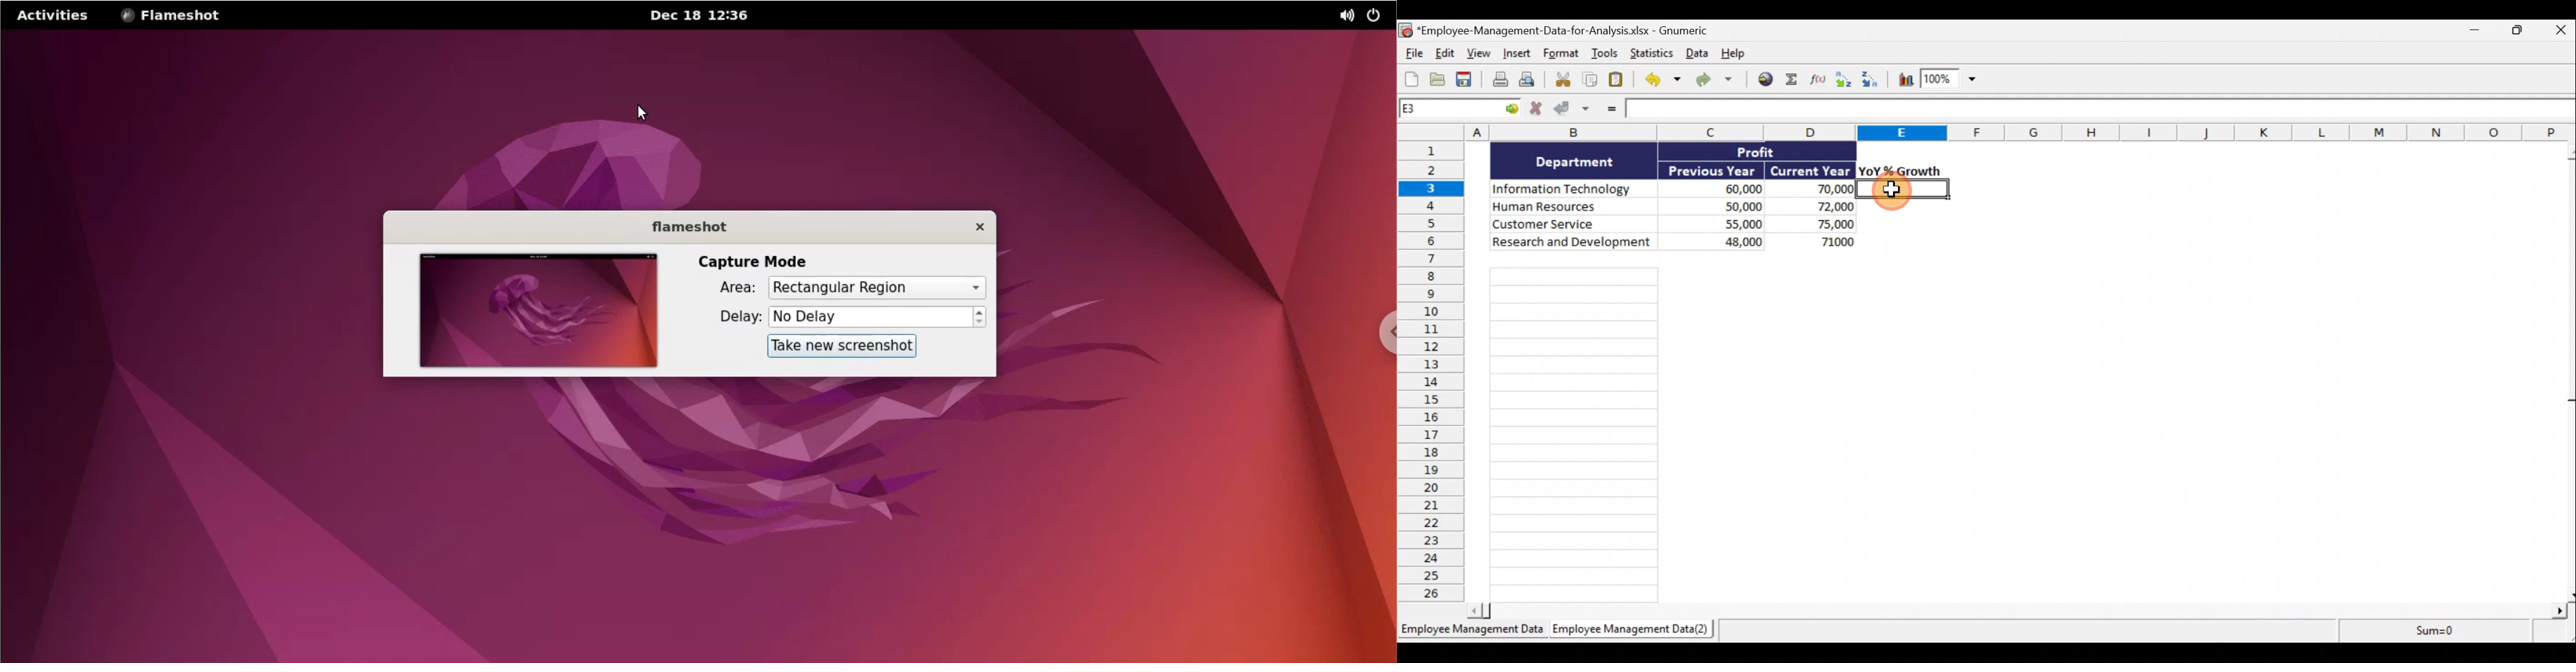 Image resolution: width=2576 pixels, height=672 pixels. What do you see at coordinates (55, 17) in the screenshot?
I see `Activities` at bounding box center [55, 17].